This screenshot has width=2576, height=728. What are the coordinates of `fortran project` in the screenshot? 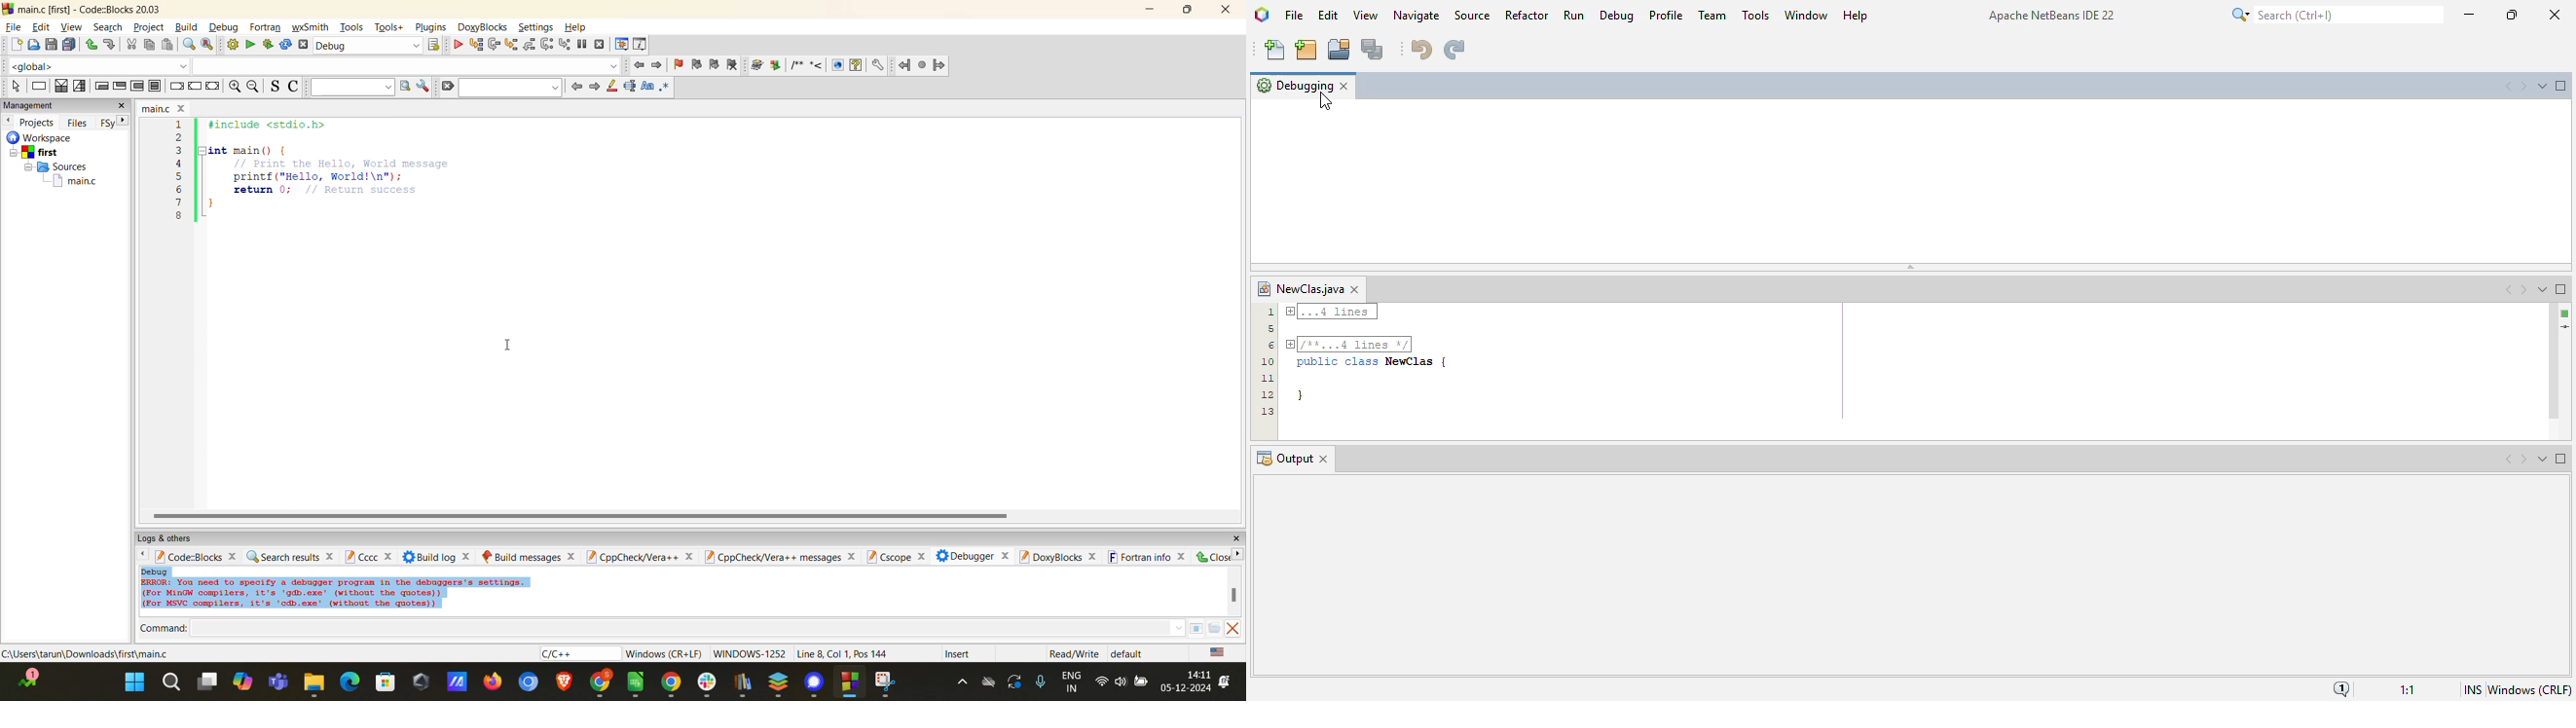 It's located at (923, 64).